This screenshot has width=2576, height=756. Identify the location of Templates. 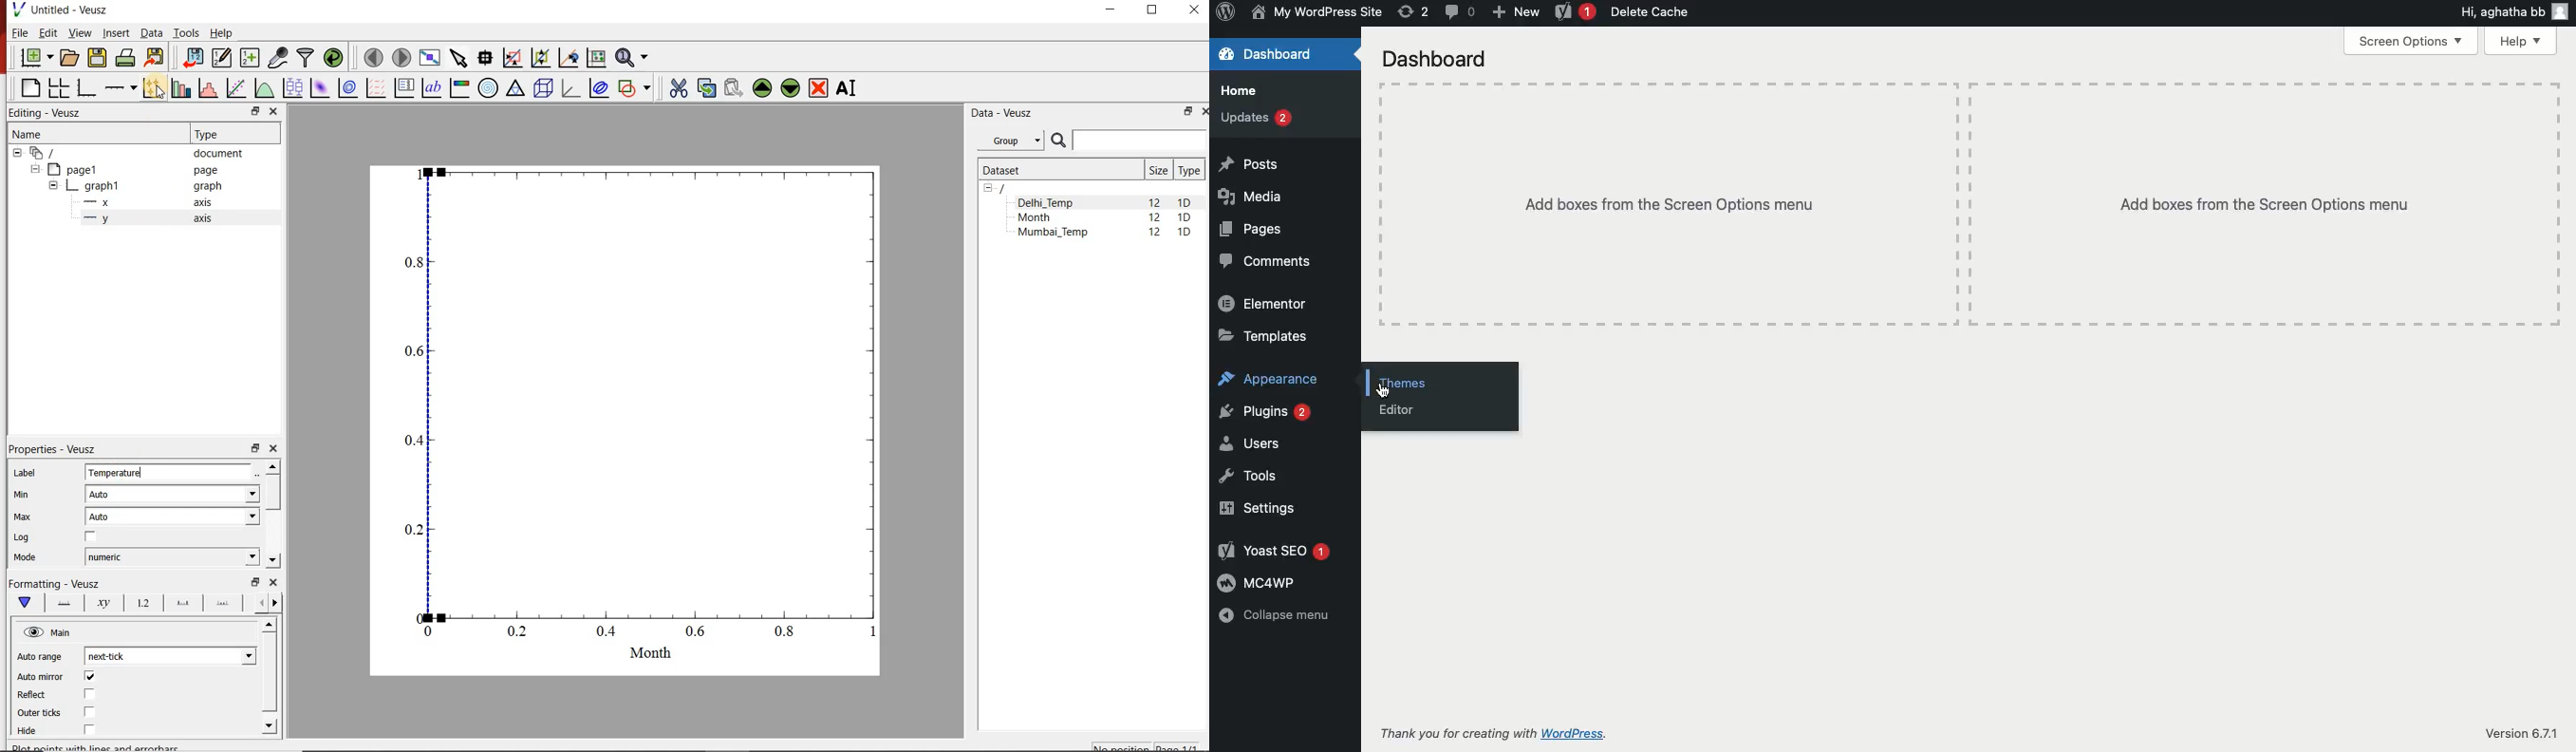
(1263, 337).